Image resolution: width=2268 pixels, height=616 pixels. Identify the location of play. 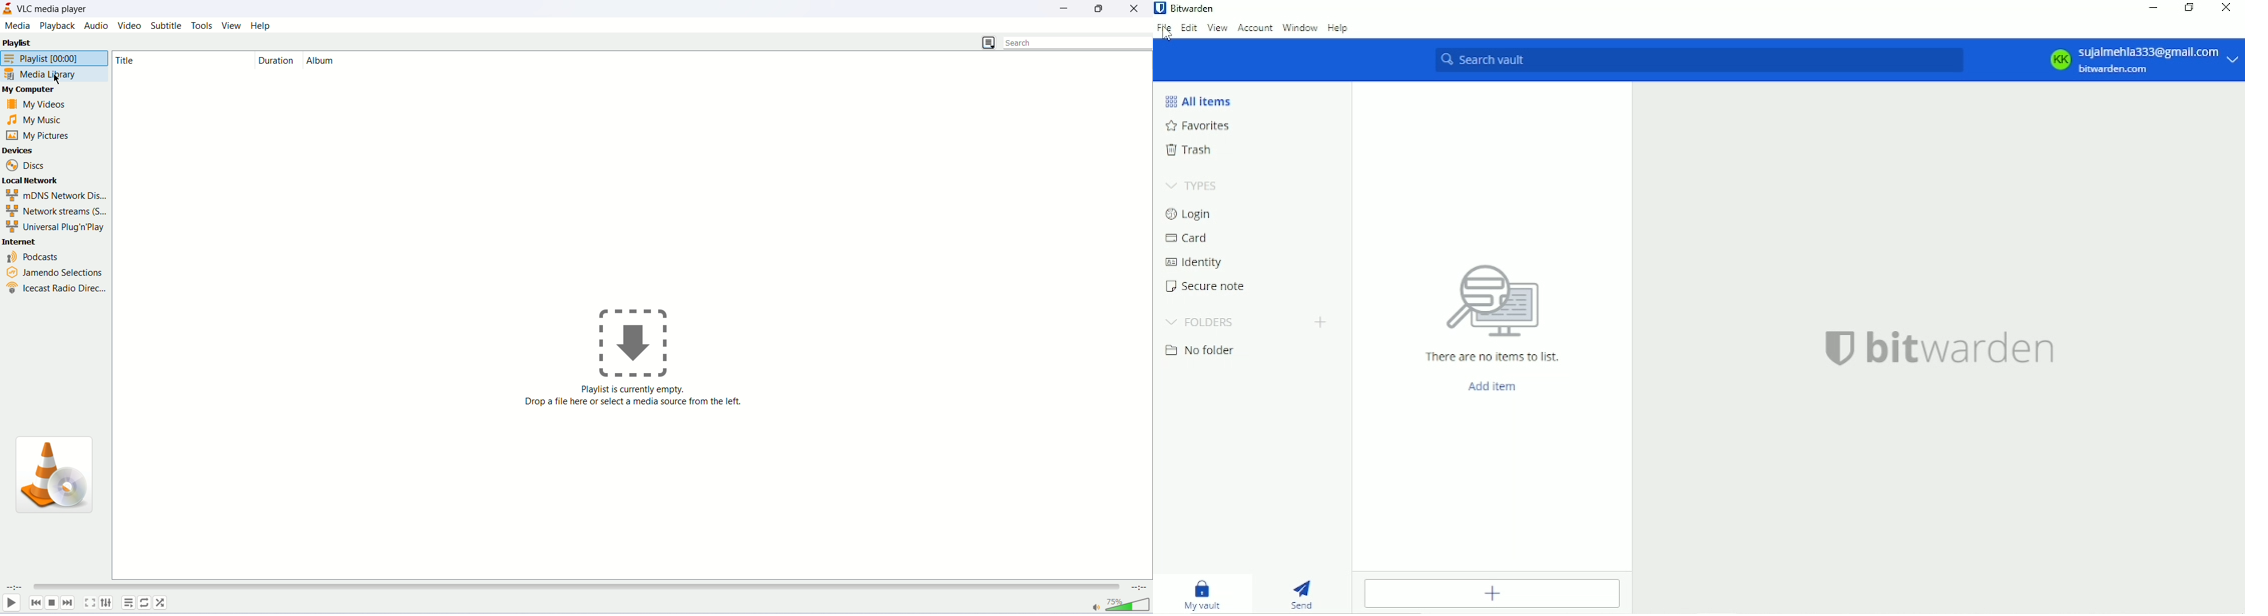
(10, 603).